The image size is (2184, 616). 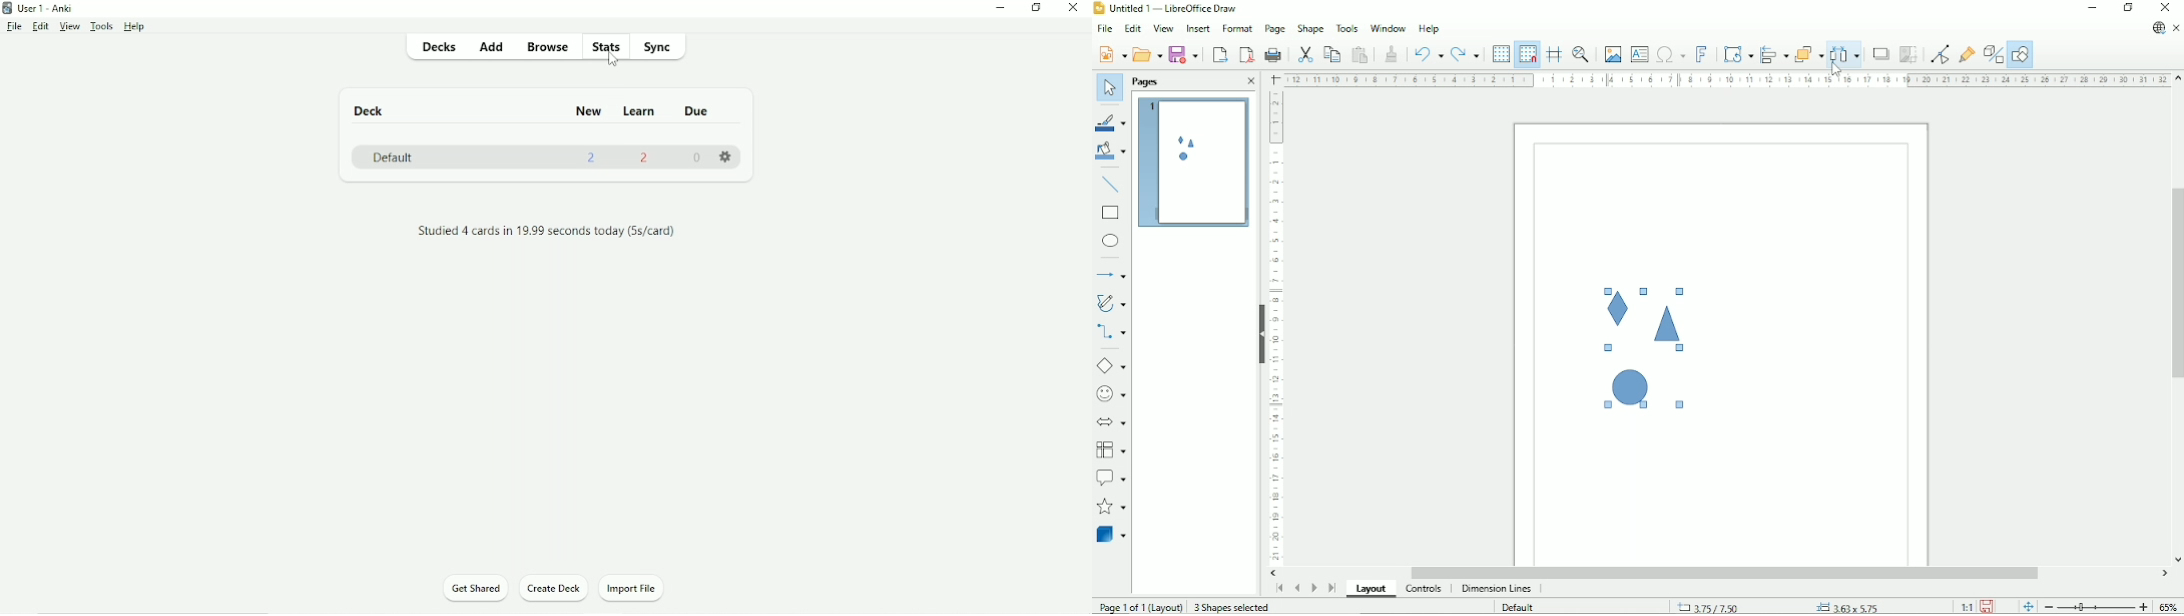 What do you see at coordinates (372, 111) in the screenshot?
I see `Deck` at bounding box center [372, 111].